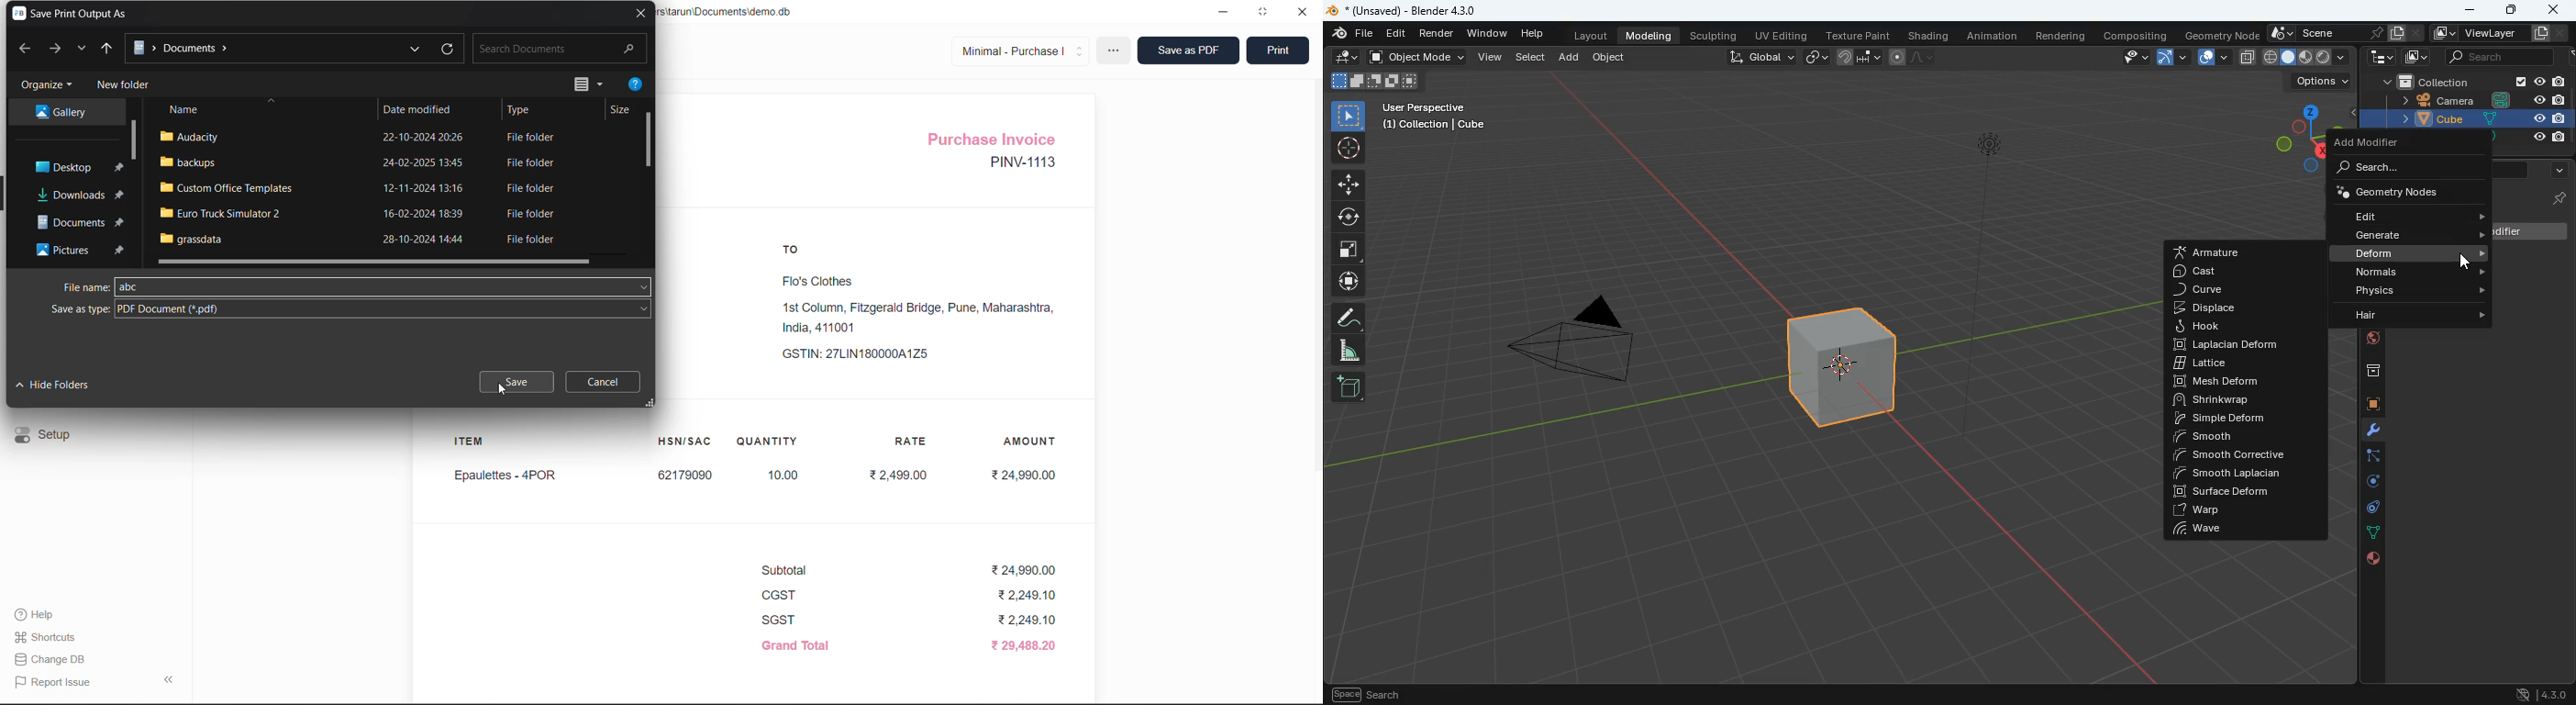  What do you see at coordinates (2215, 383) in the screenshot?
I see `mesh` at bounding box center [2215, 383].